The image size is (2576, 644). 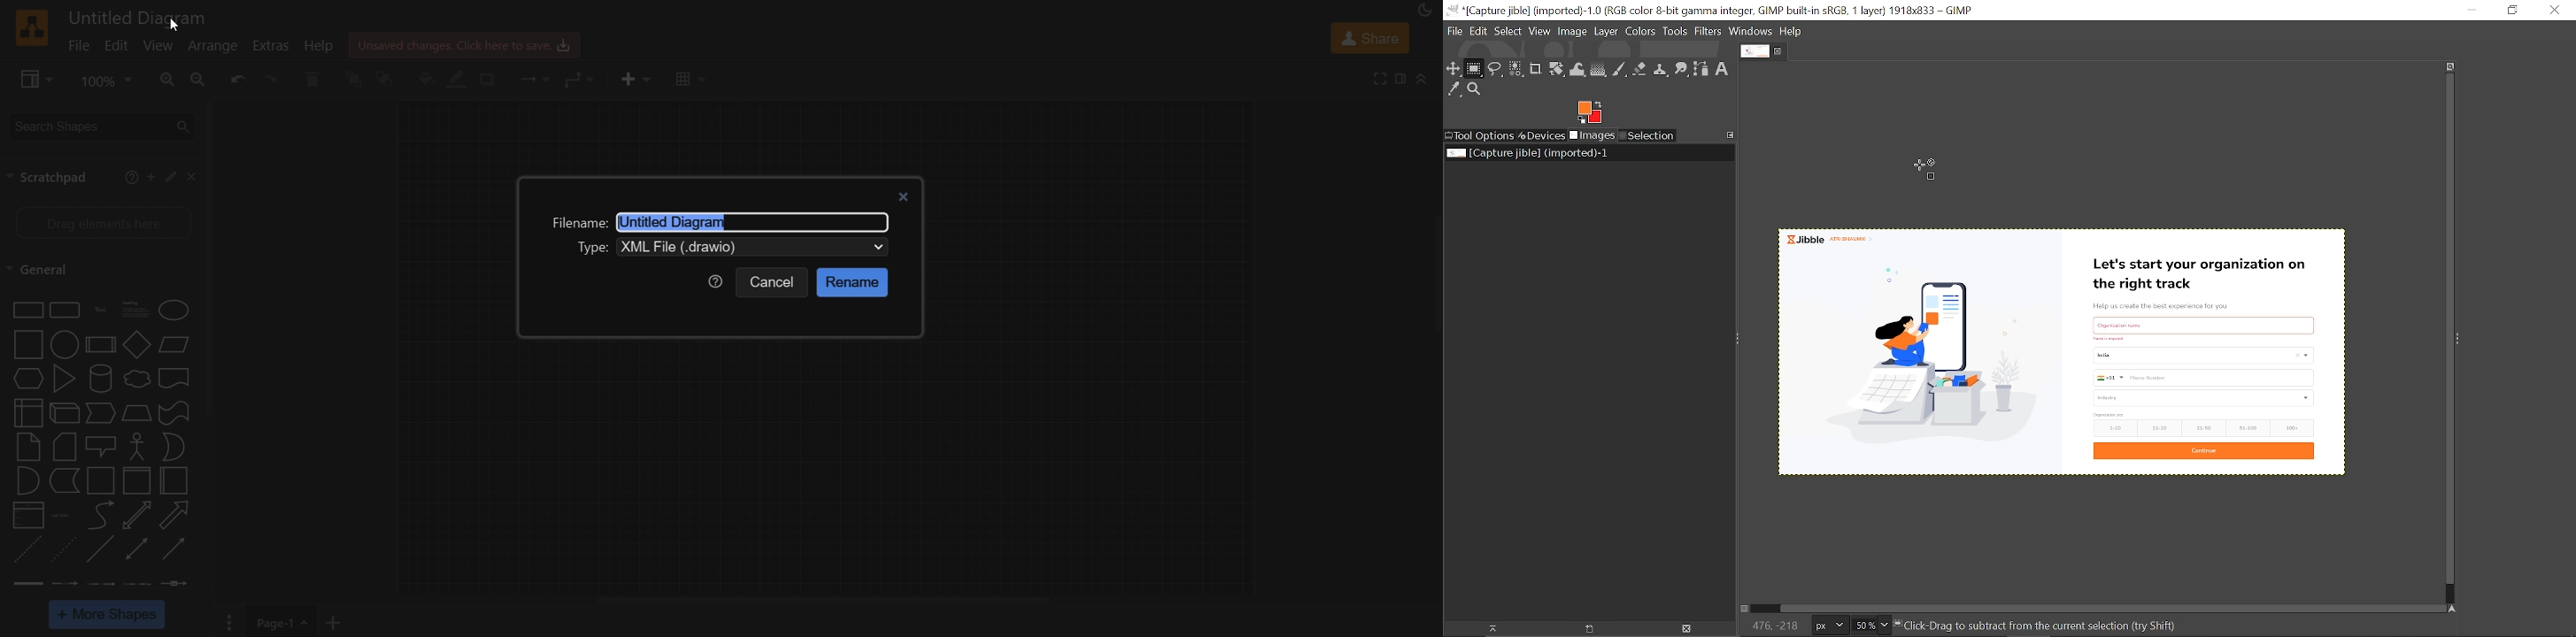 What do you see at coordinates (171, 28) in the screenshot?
I see `cursor` at bounding box center [171, 28].